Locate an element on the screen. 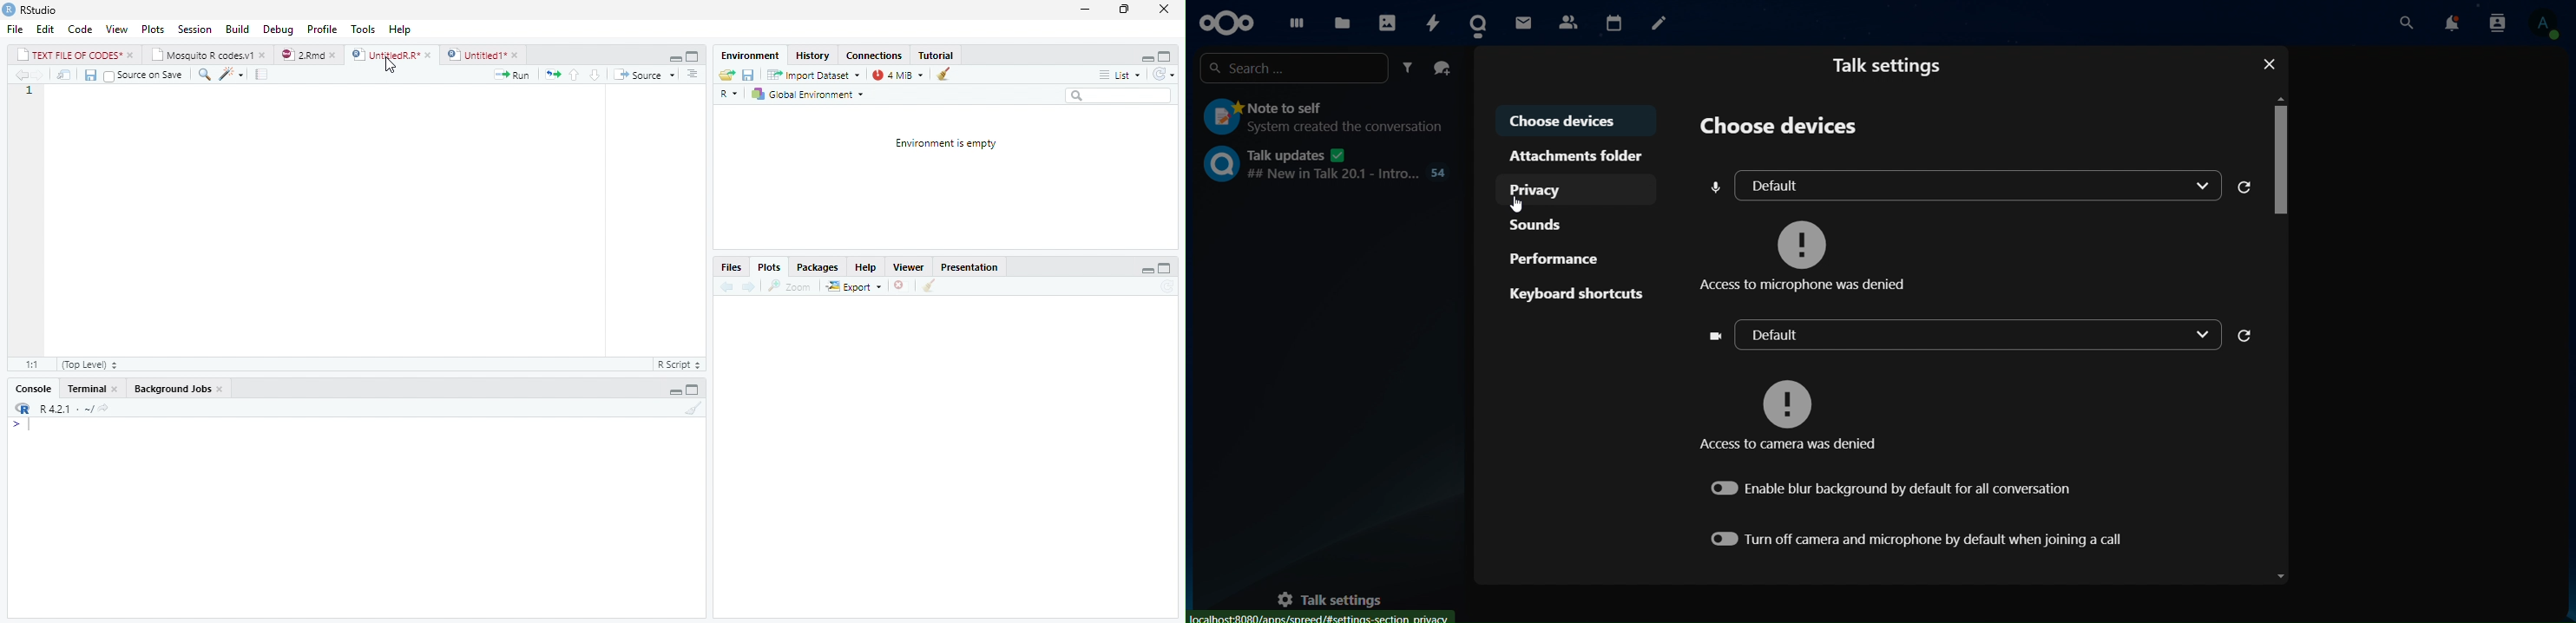 Image resolution: width=2576 pixels, height=644 pixels. Session is located at coordinates (196, 31).